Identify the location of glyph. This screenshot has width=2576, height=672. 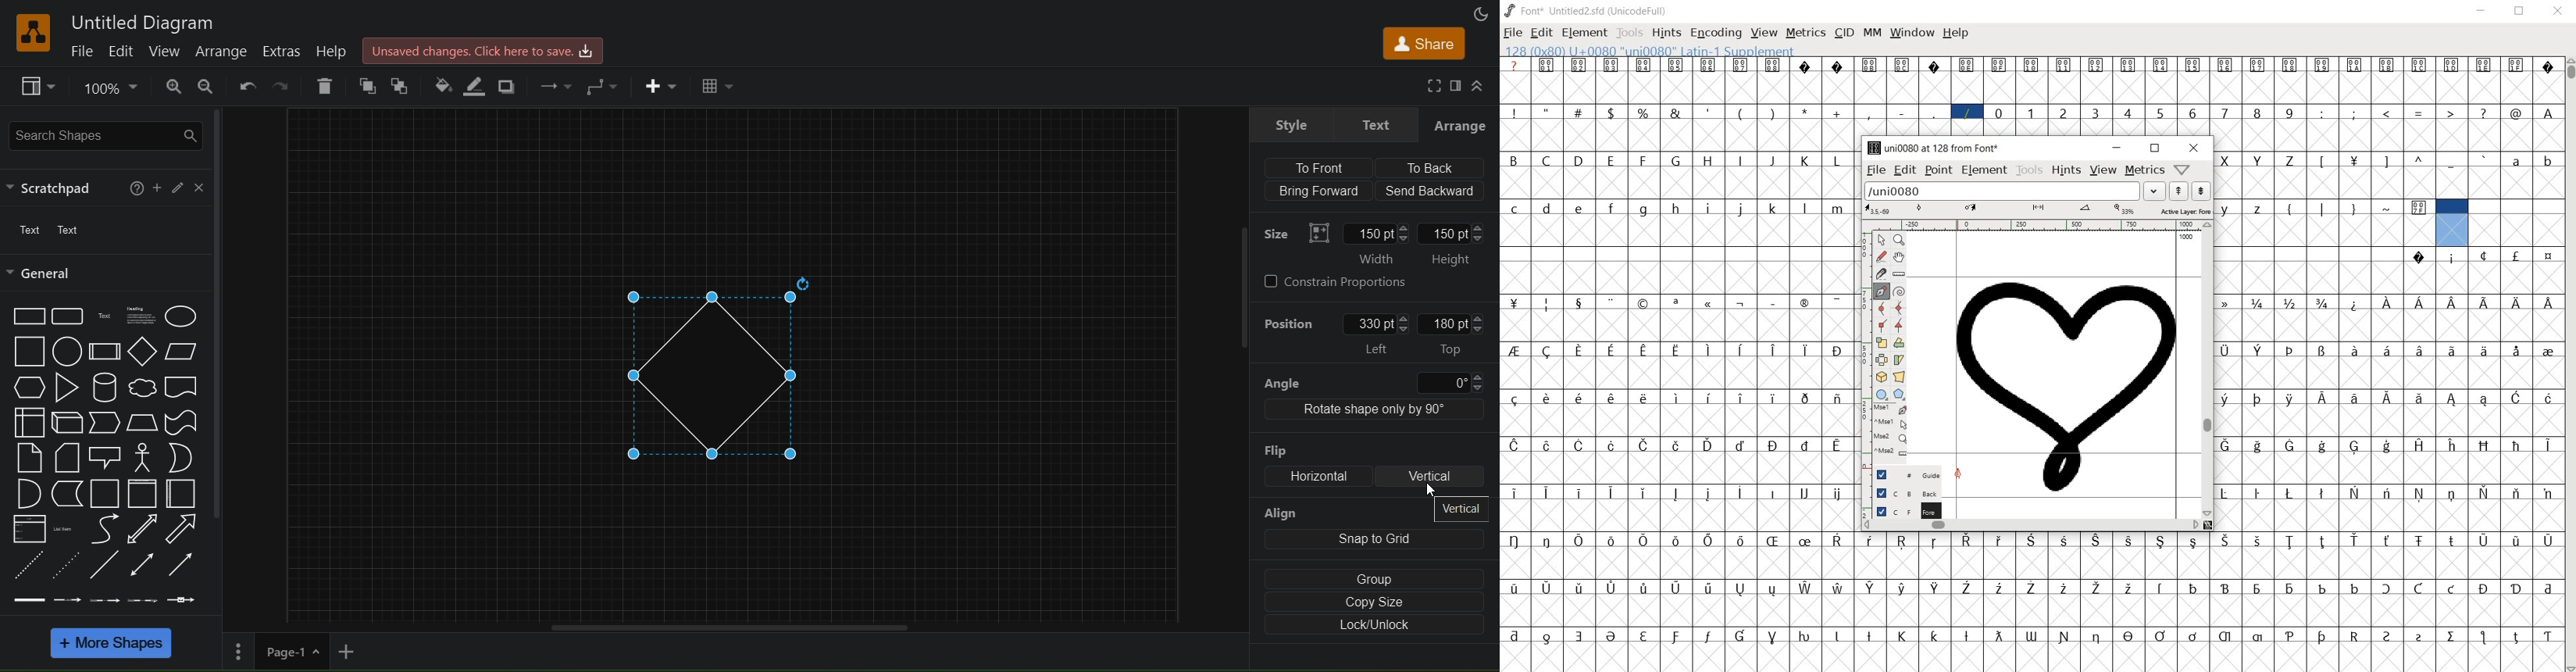
(2225, 113).